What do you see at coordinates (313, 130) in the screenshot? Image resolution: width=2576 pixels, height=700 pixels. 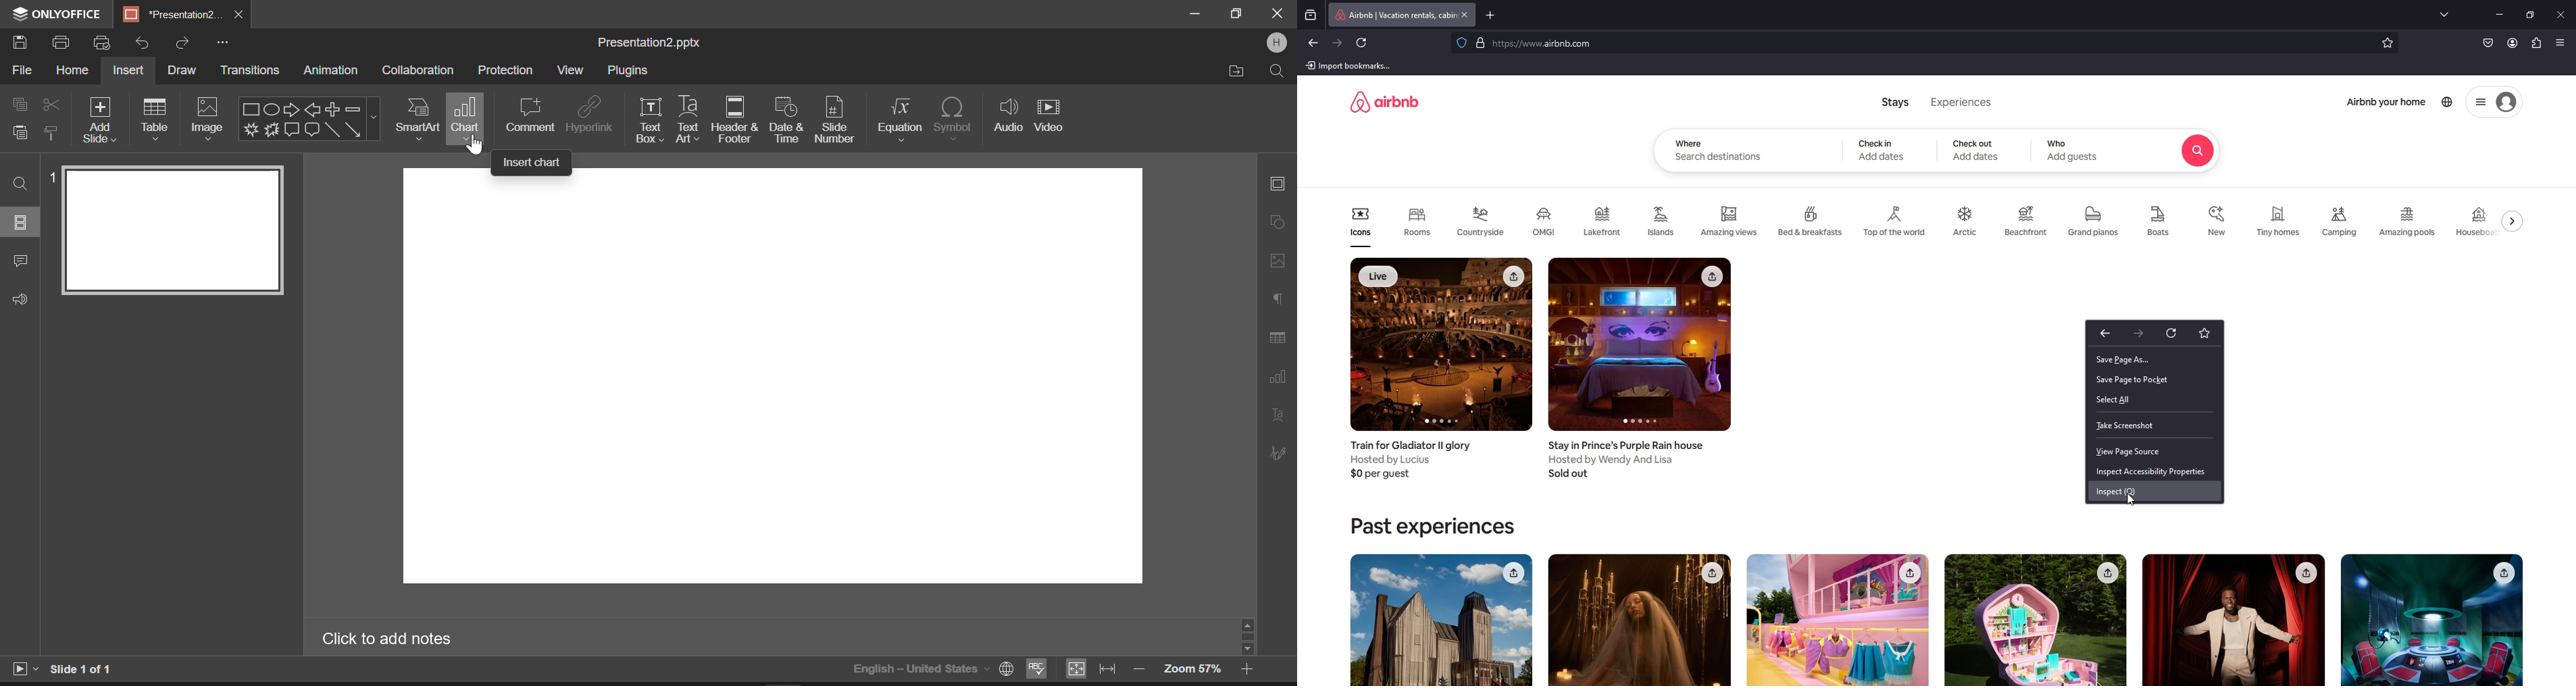 I see `Rounded Rectangle Callout` at bounding box center [313, 130].